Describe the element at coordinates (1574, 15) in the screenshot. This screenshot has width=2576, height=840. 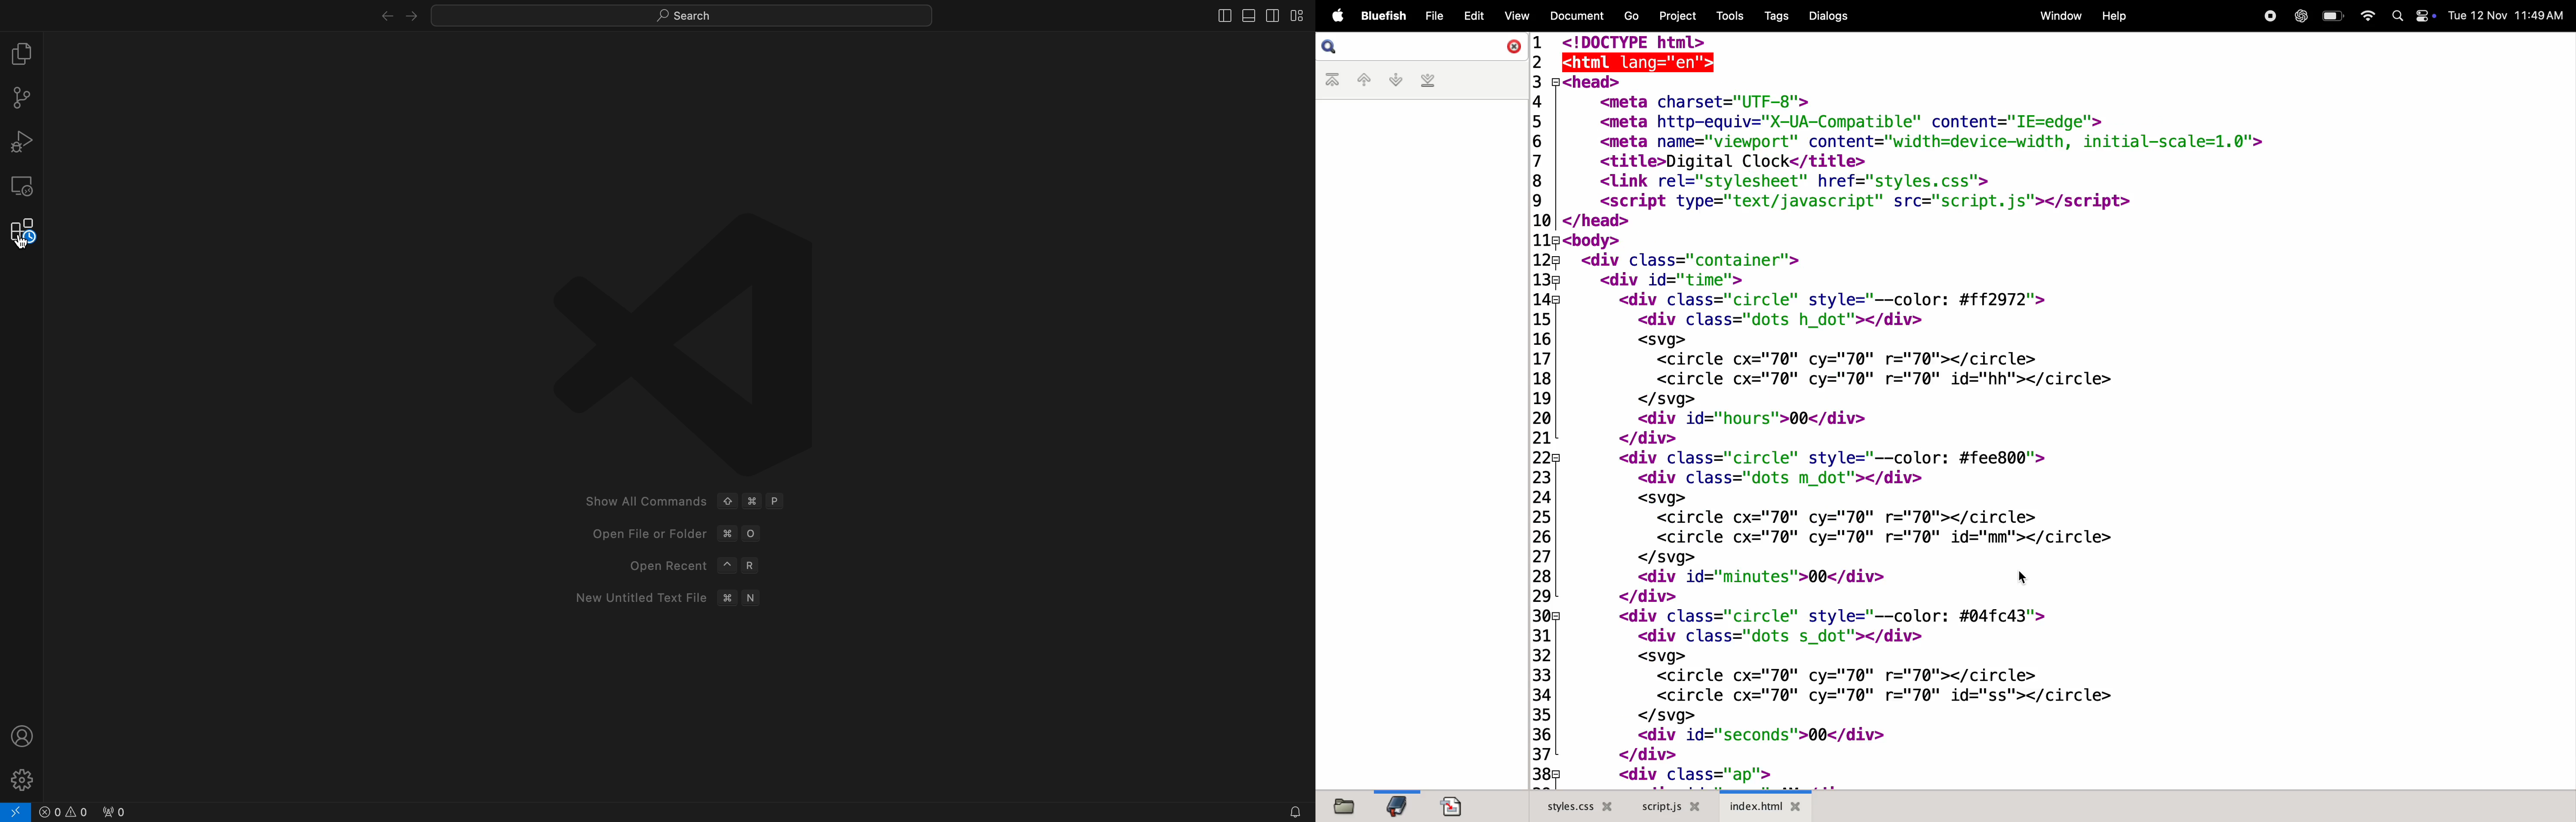
I see `documents` at that location.